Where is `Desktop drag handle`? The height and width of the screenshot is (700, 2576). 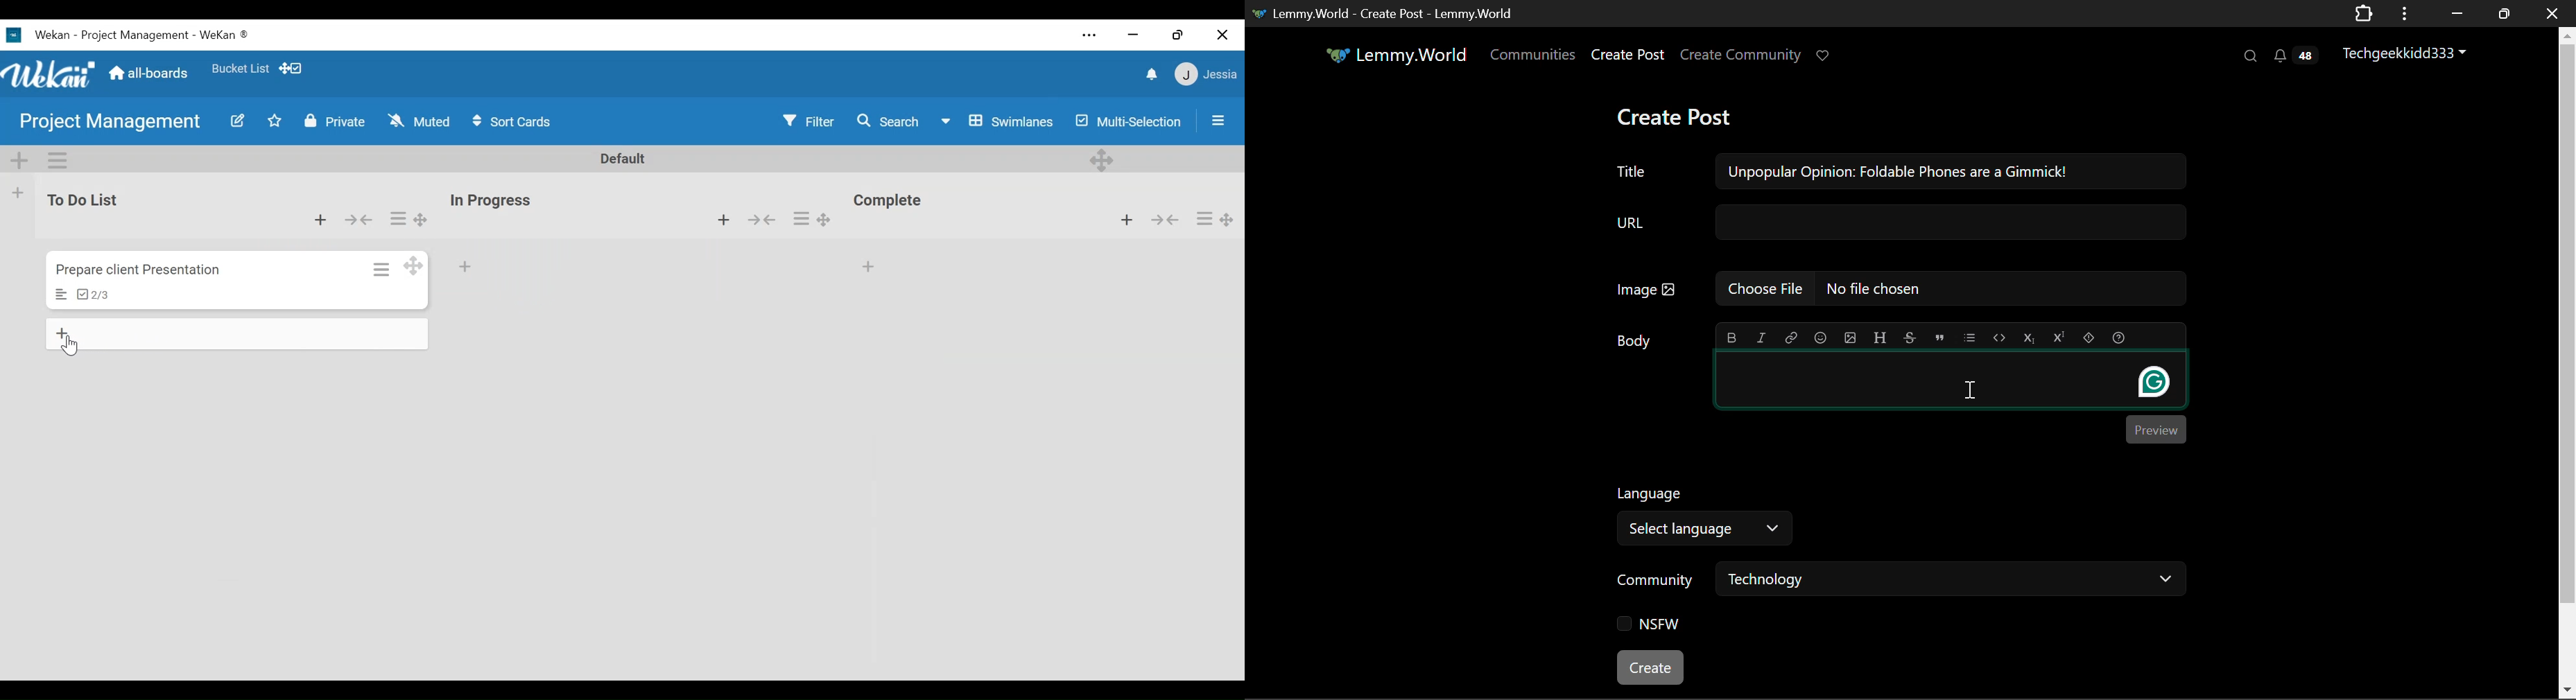
Desktop drag handle is located at coordinates (831, 217).